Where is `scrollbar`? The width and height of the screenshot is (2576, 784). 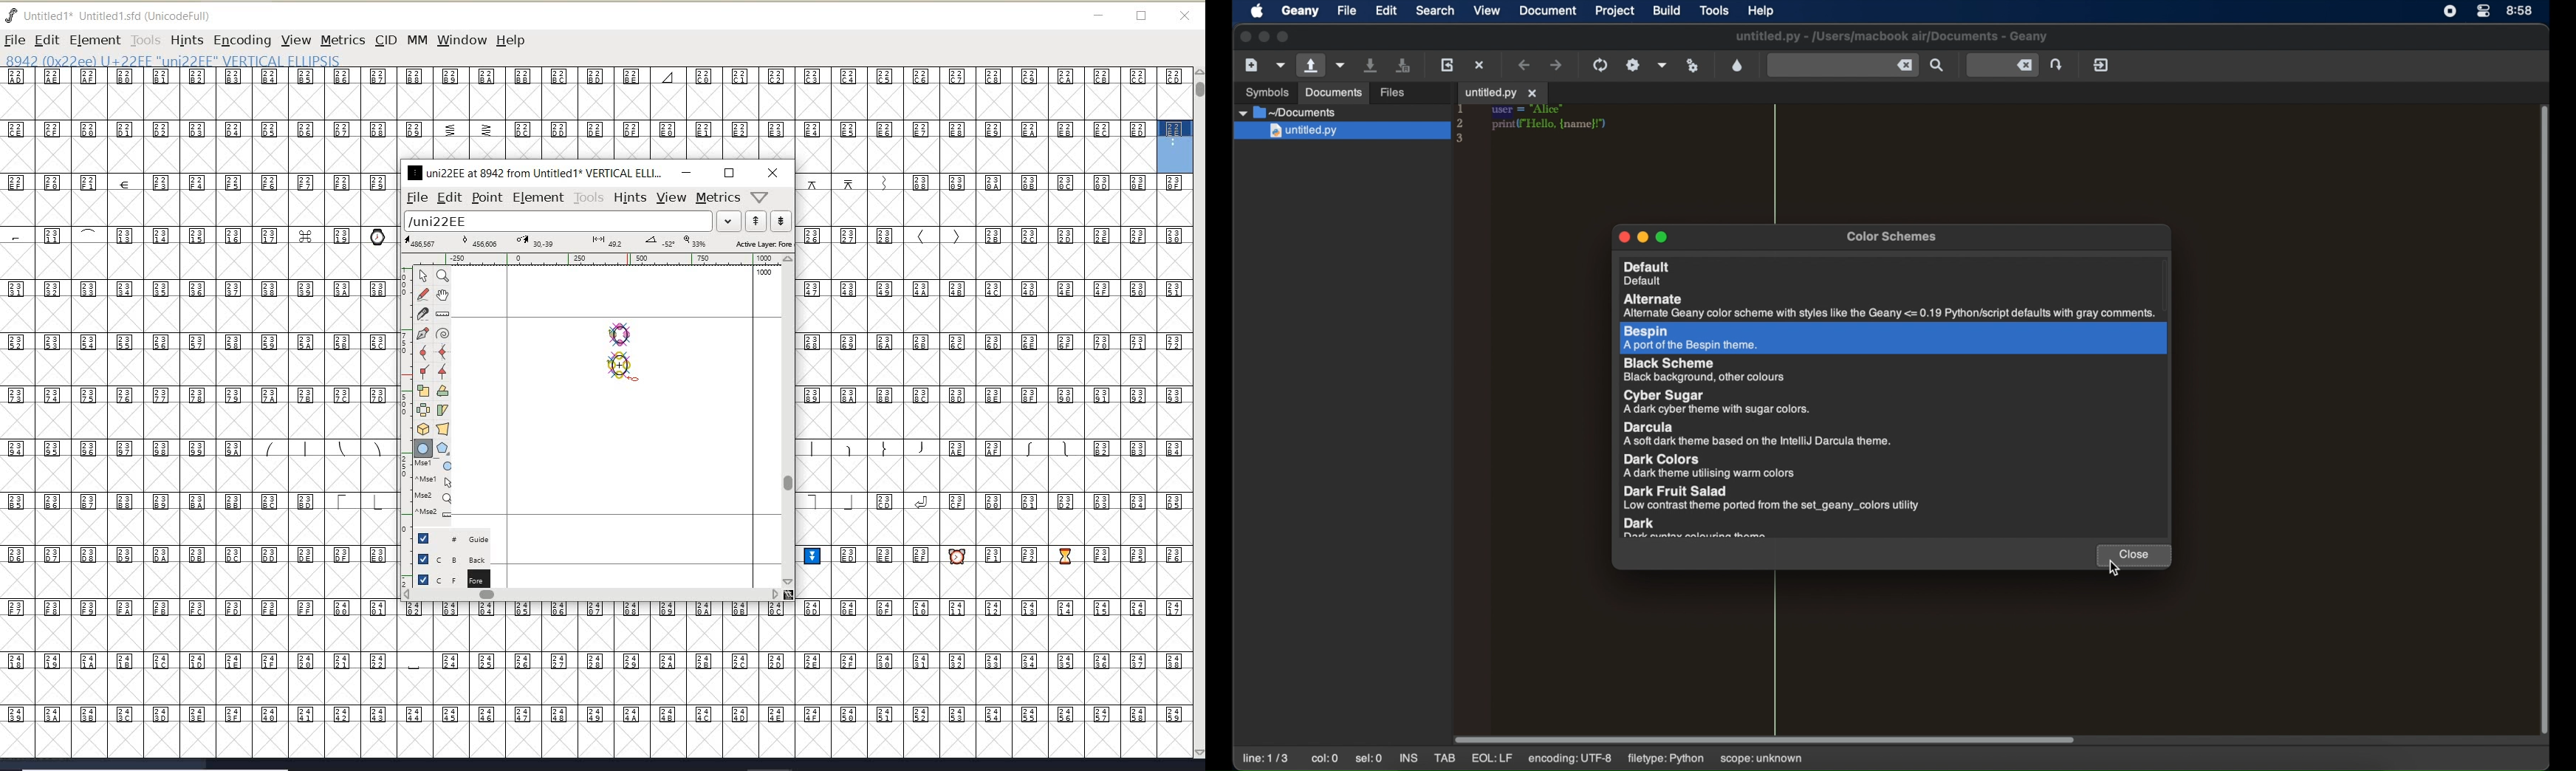
scrollbar is located at coordinates (591, 596).